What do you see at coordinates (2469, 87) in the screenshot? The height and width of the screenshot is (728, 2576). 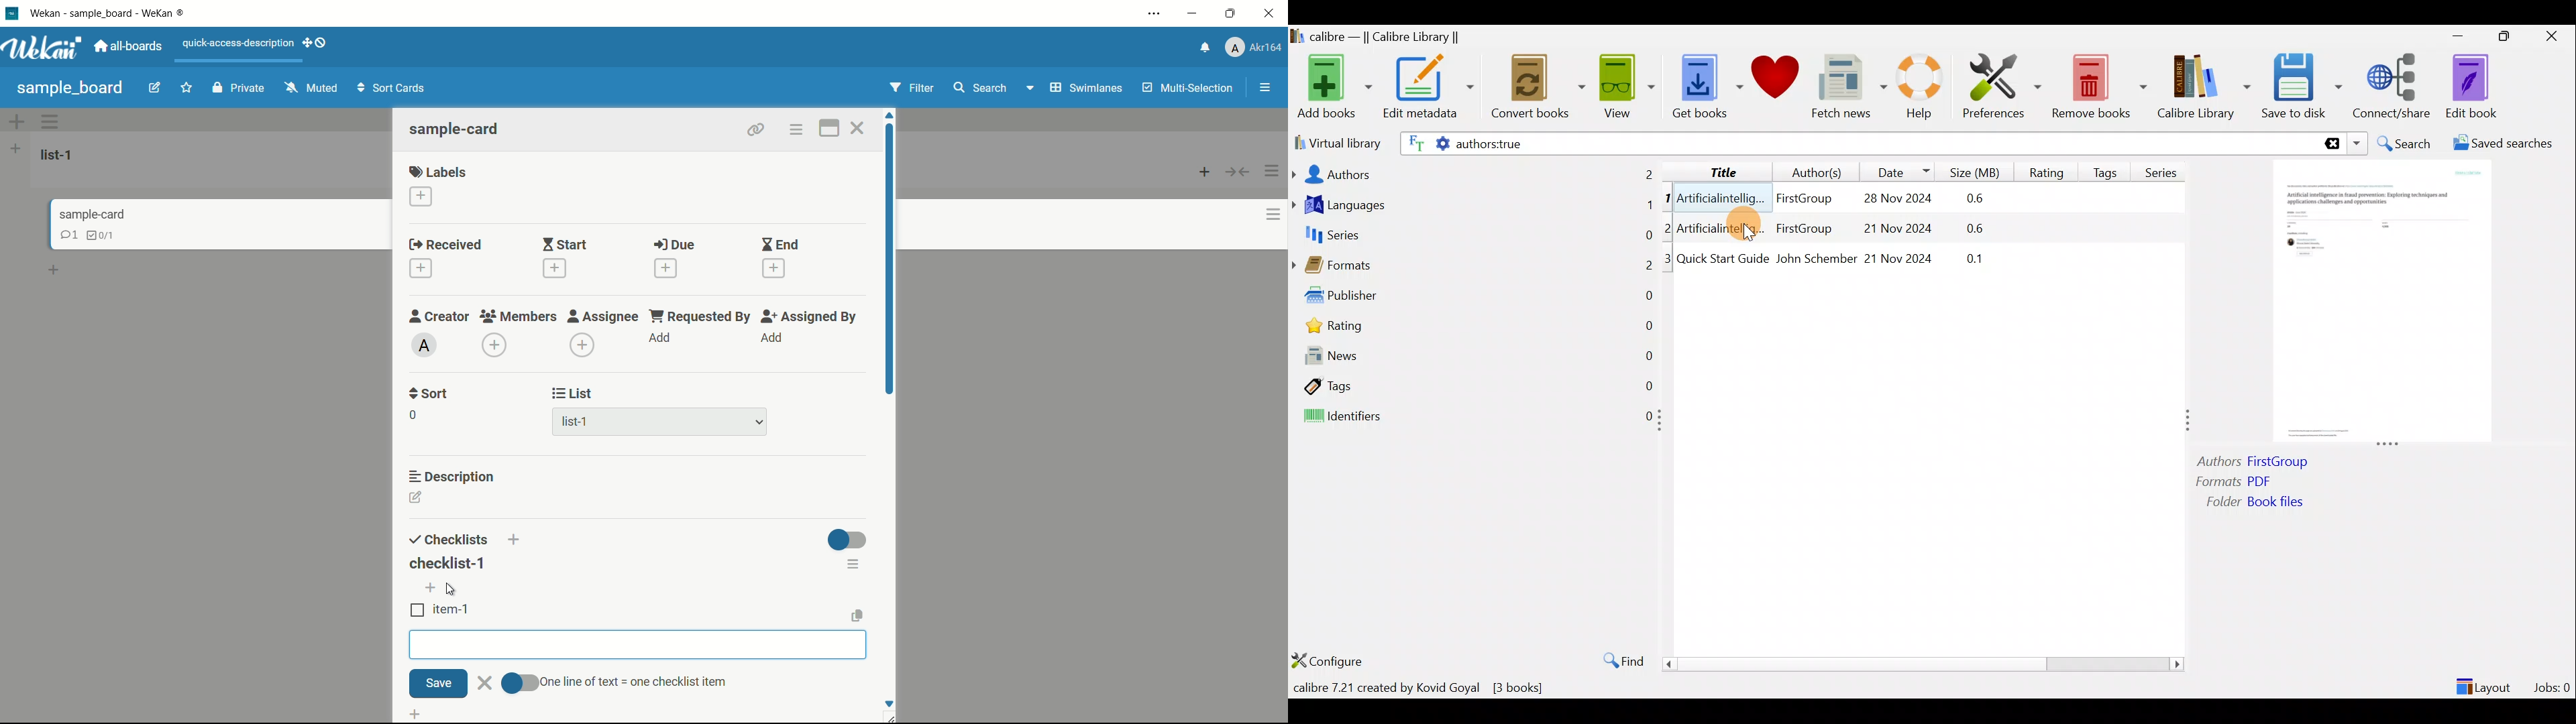 I see `Edit book` at bounding box center [2469, 87].